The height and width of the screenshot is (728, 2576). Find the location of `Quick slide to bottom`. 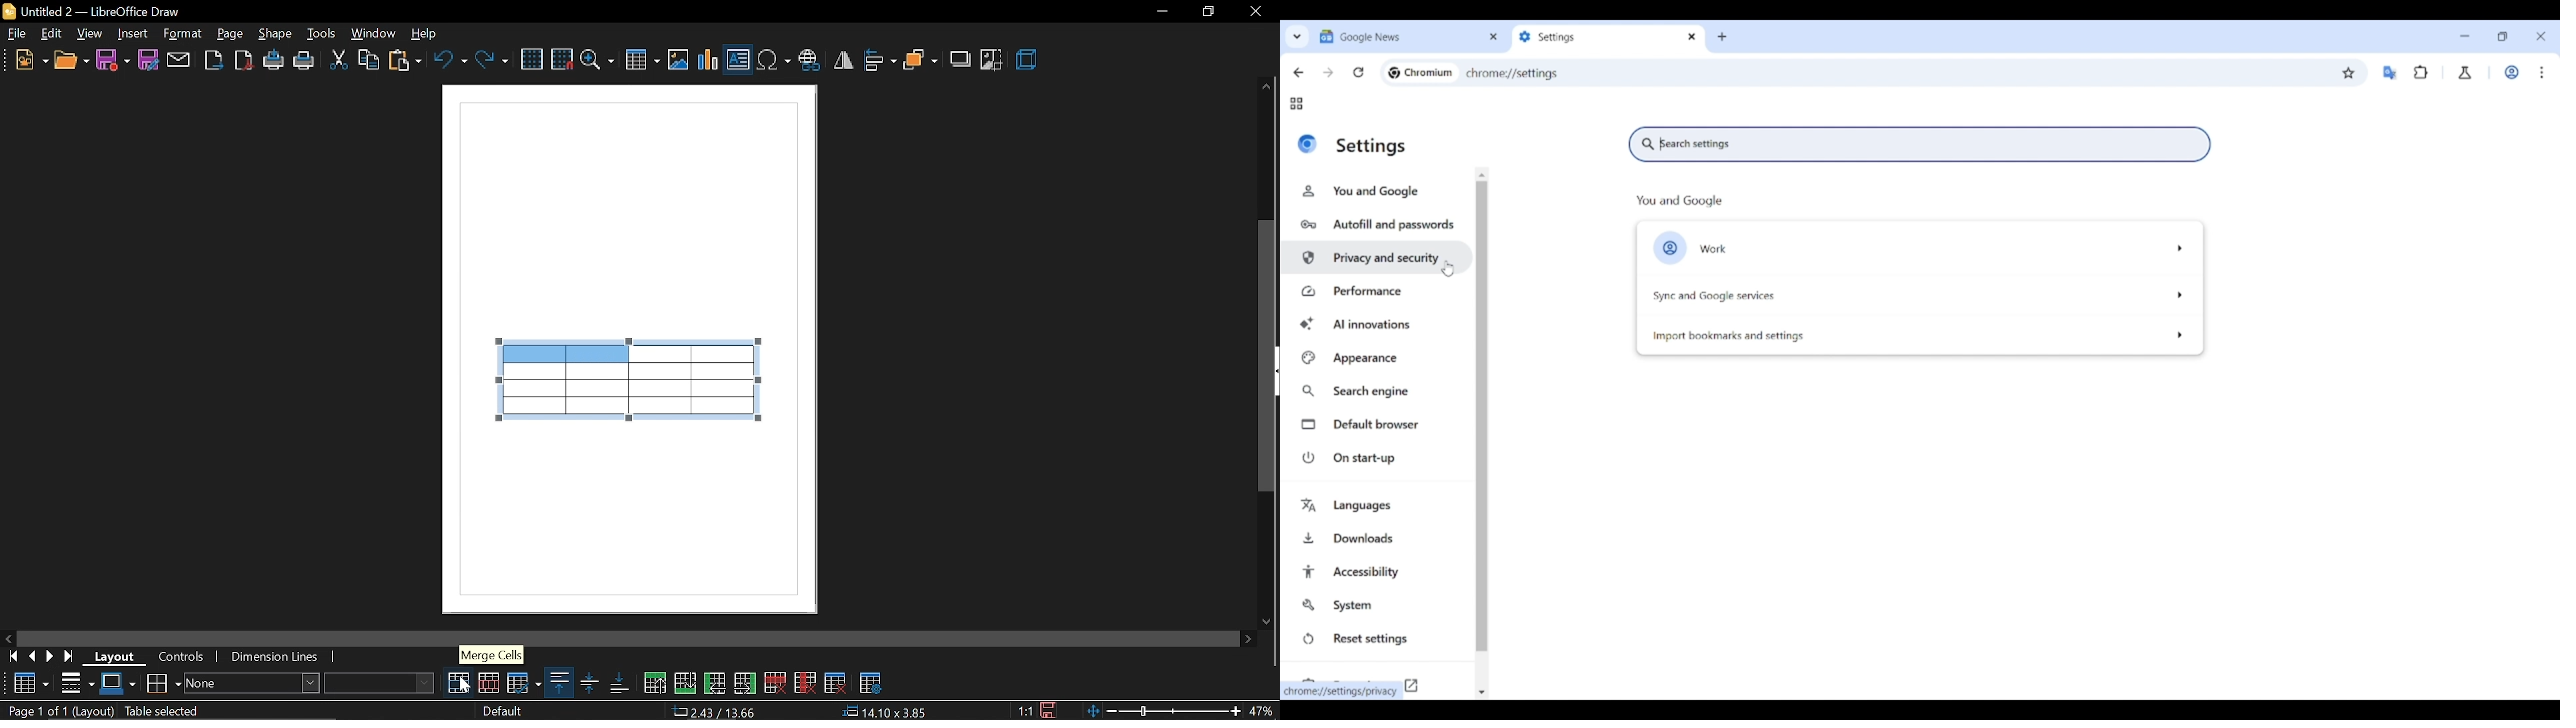

Quick slide to bottom is located at coordinates (1481, 693).